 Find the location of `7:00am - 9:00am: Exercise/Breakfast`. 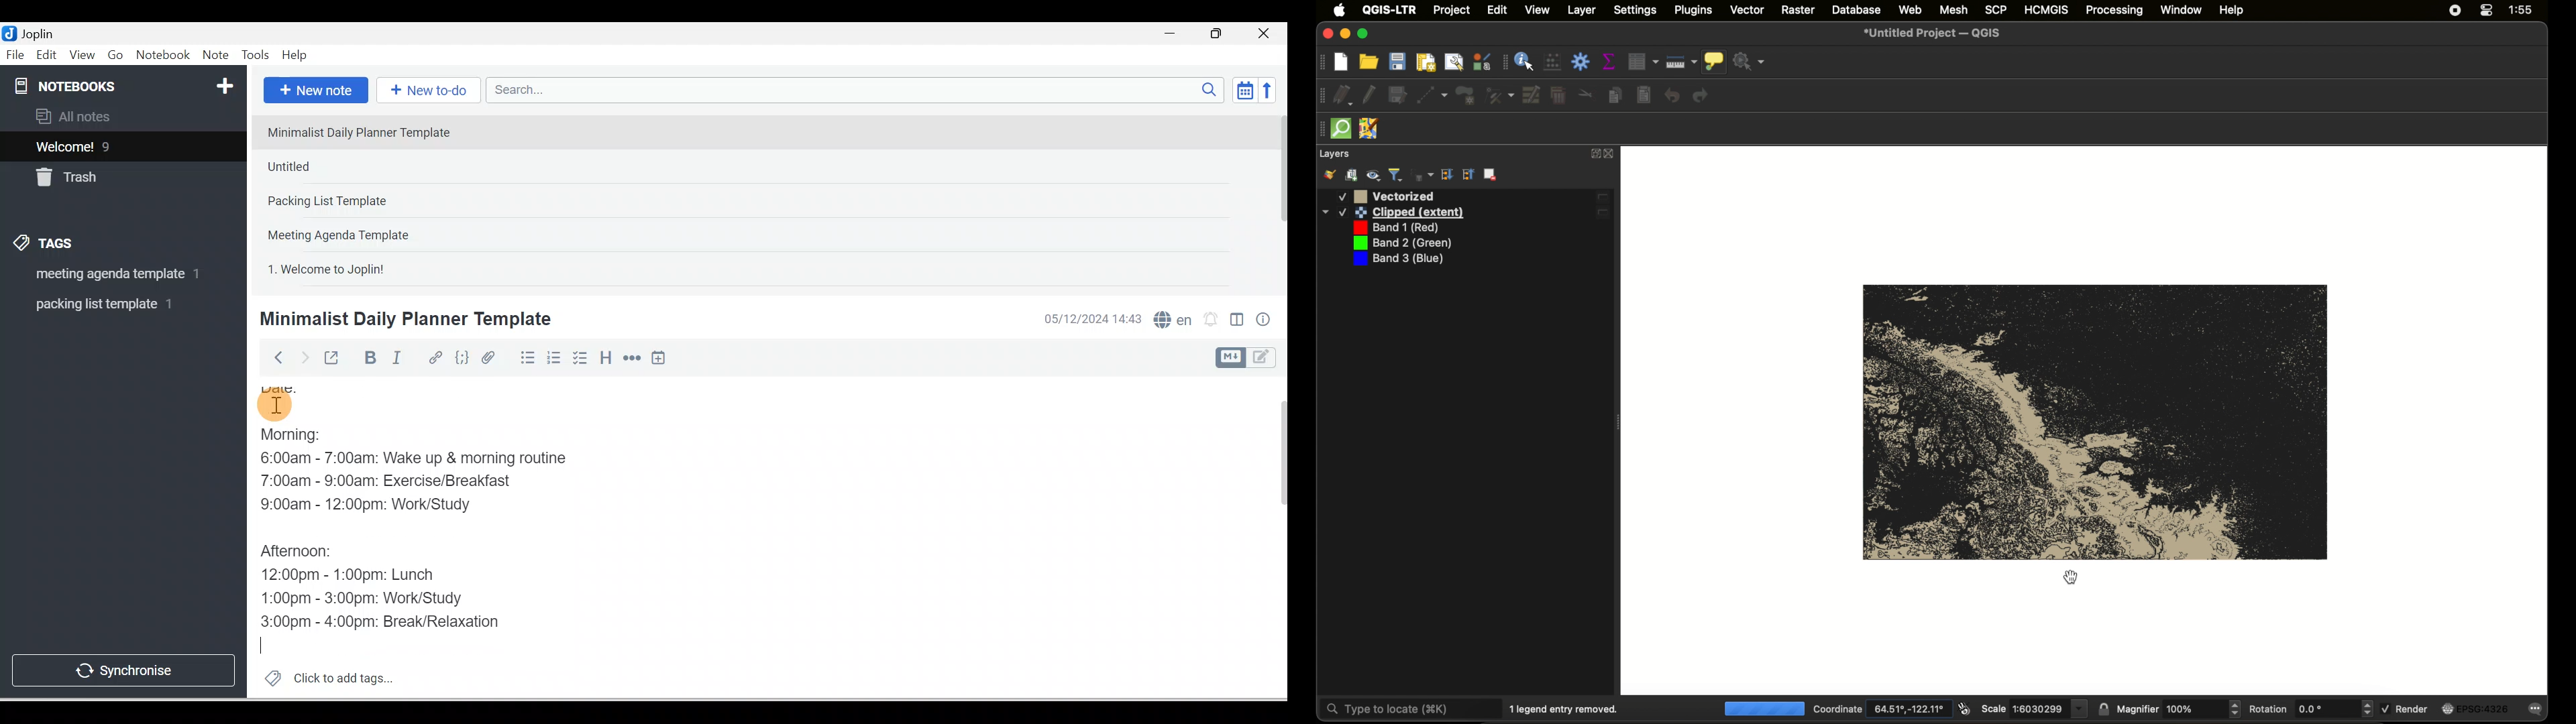

7:00am - 9:00am: Exercise/Breakfast is located at coordinates (401, 481).